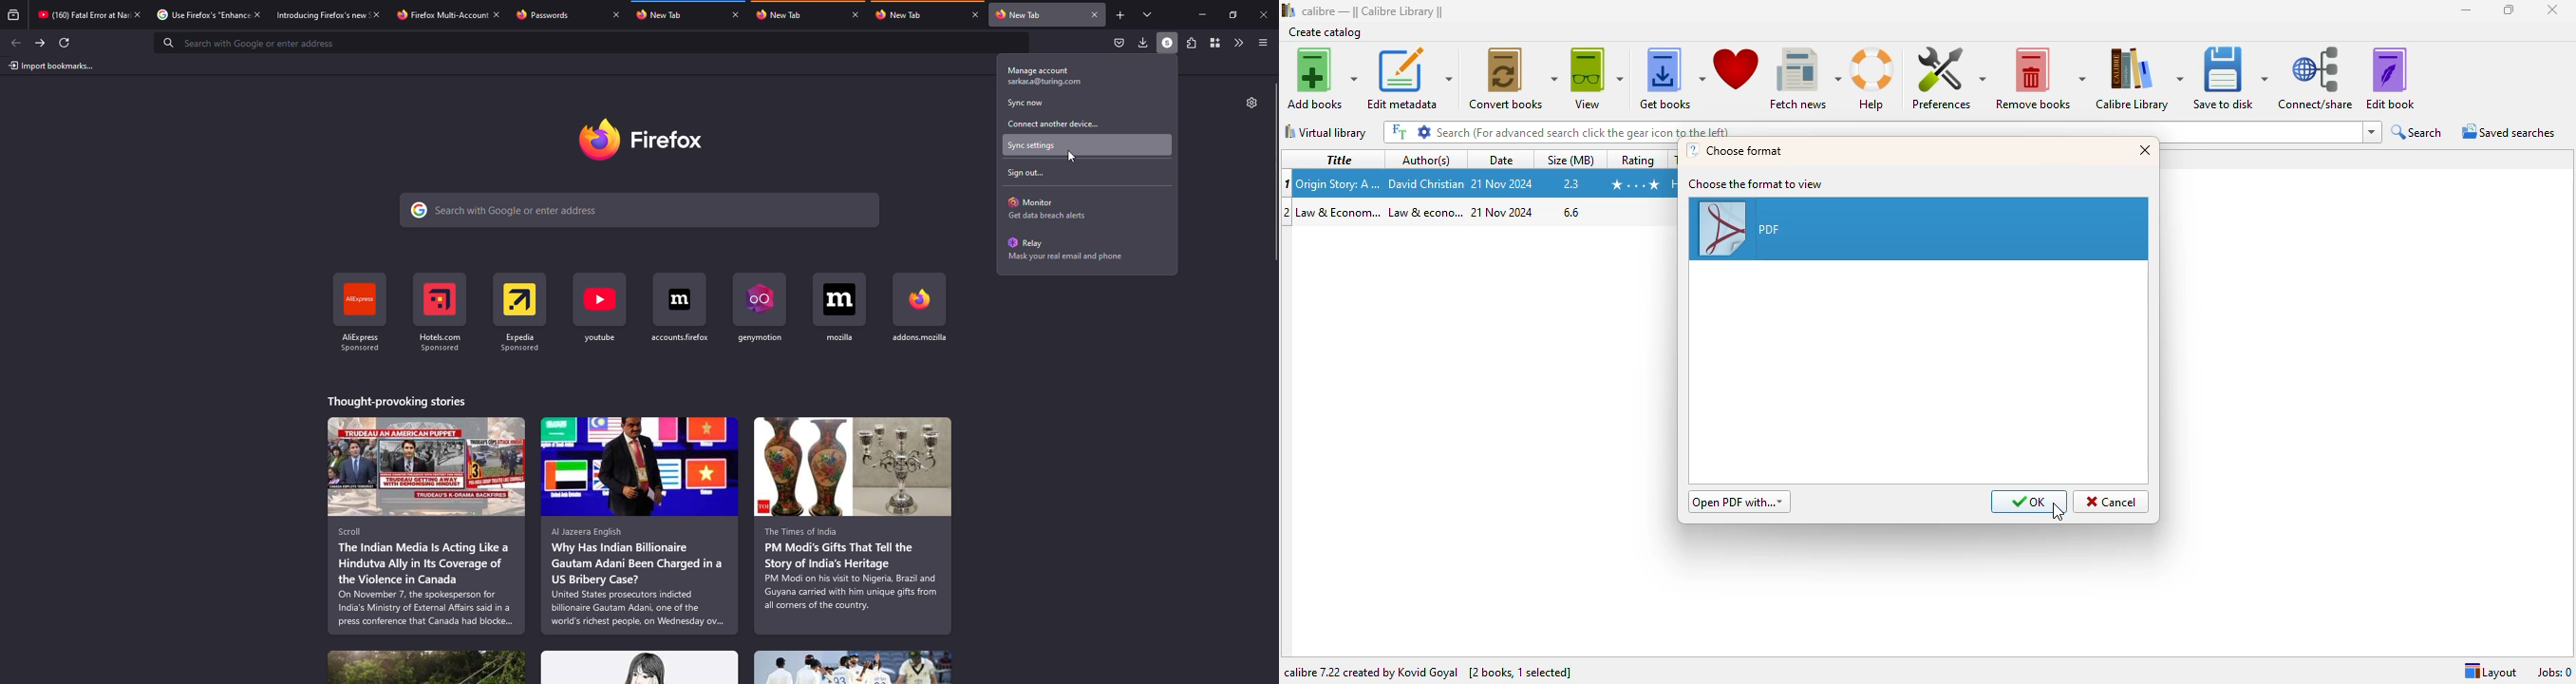 Image resolution: width=2576 pixels, height=700 pixels. I want to click on choose the format to view, so click(1757, 184).